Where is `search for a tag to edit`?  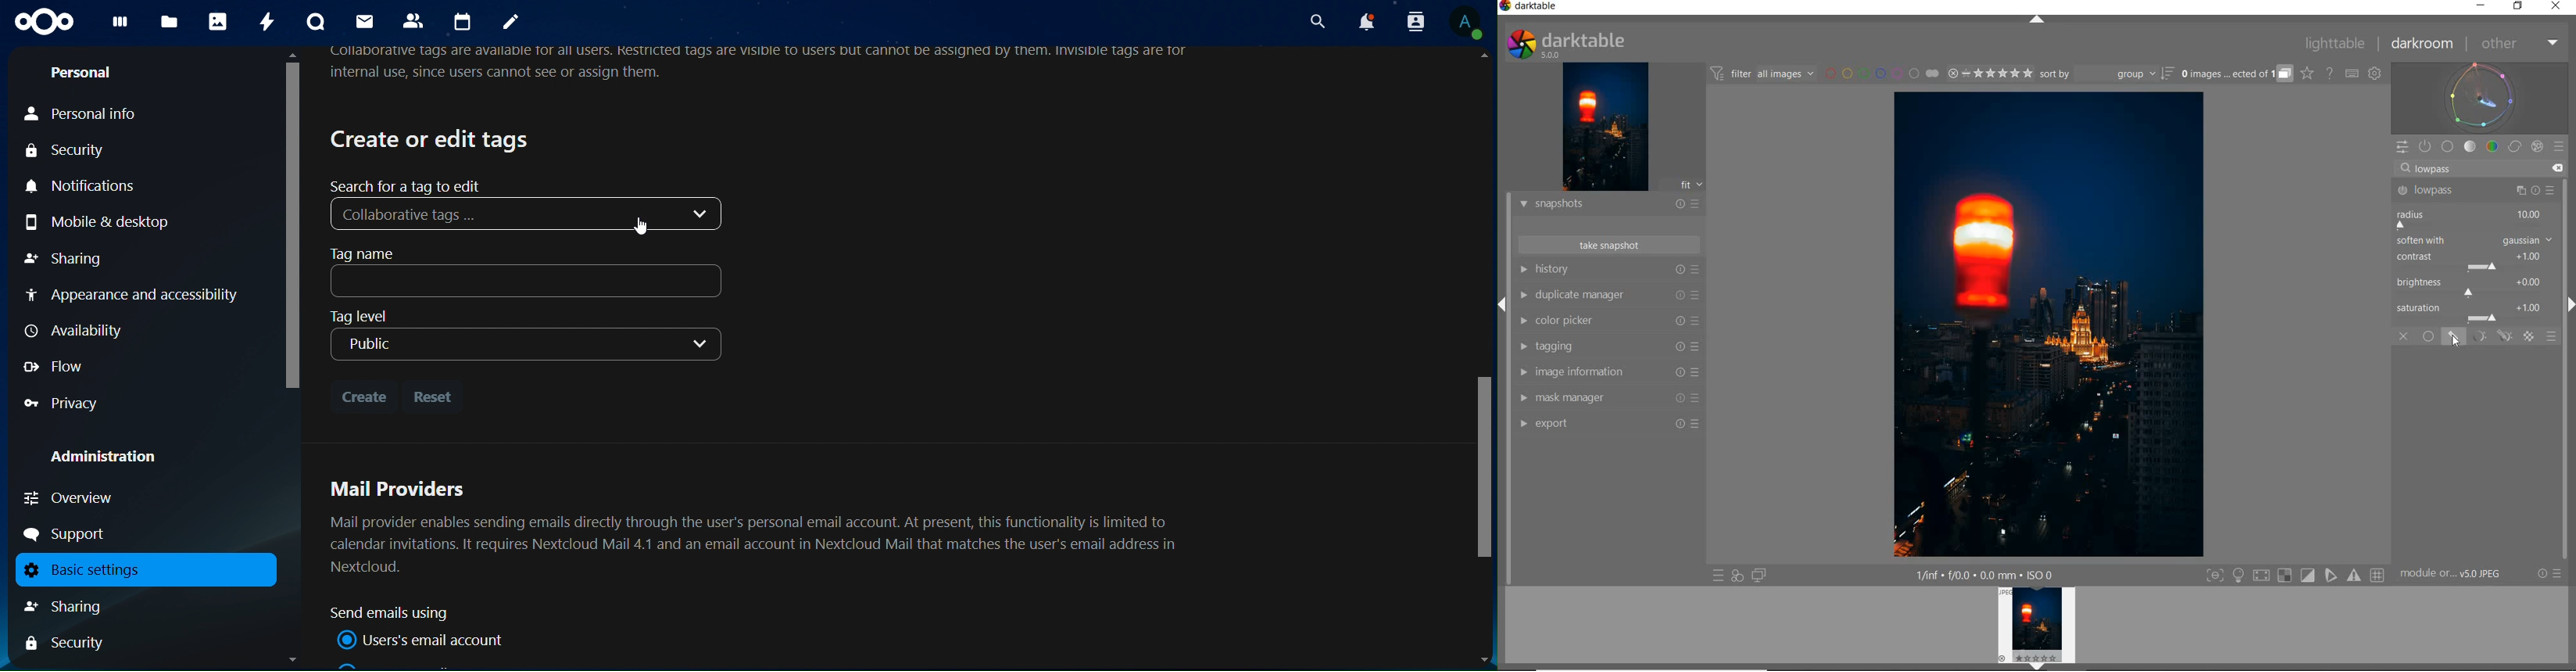
search for a tag to edit is located at coordinates (409, 185).